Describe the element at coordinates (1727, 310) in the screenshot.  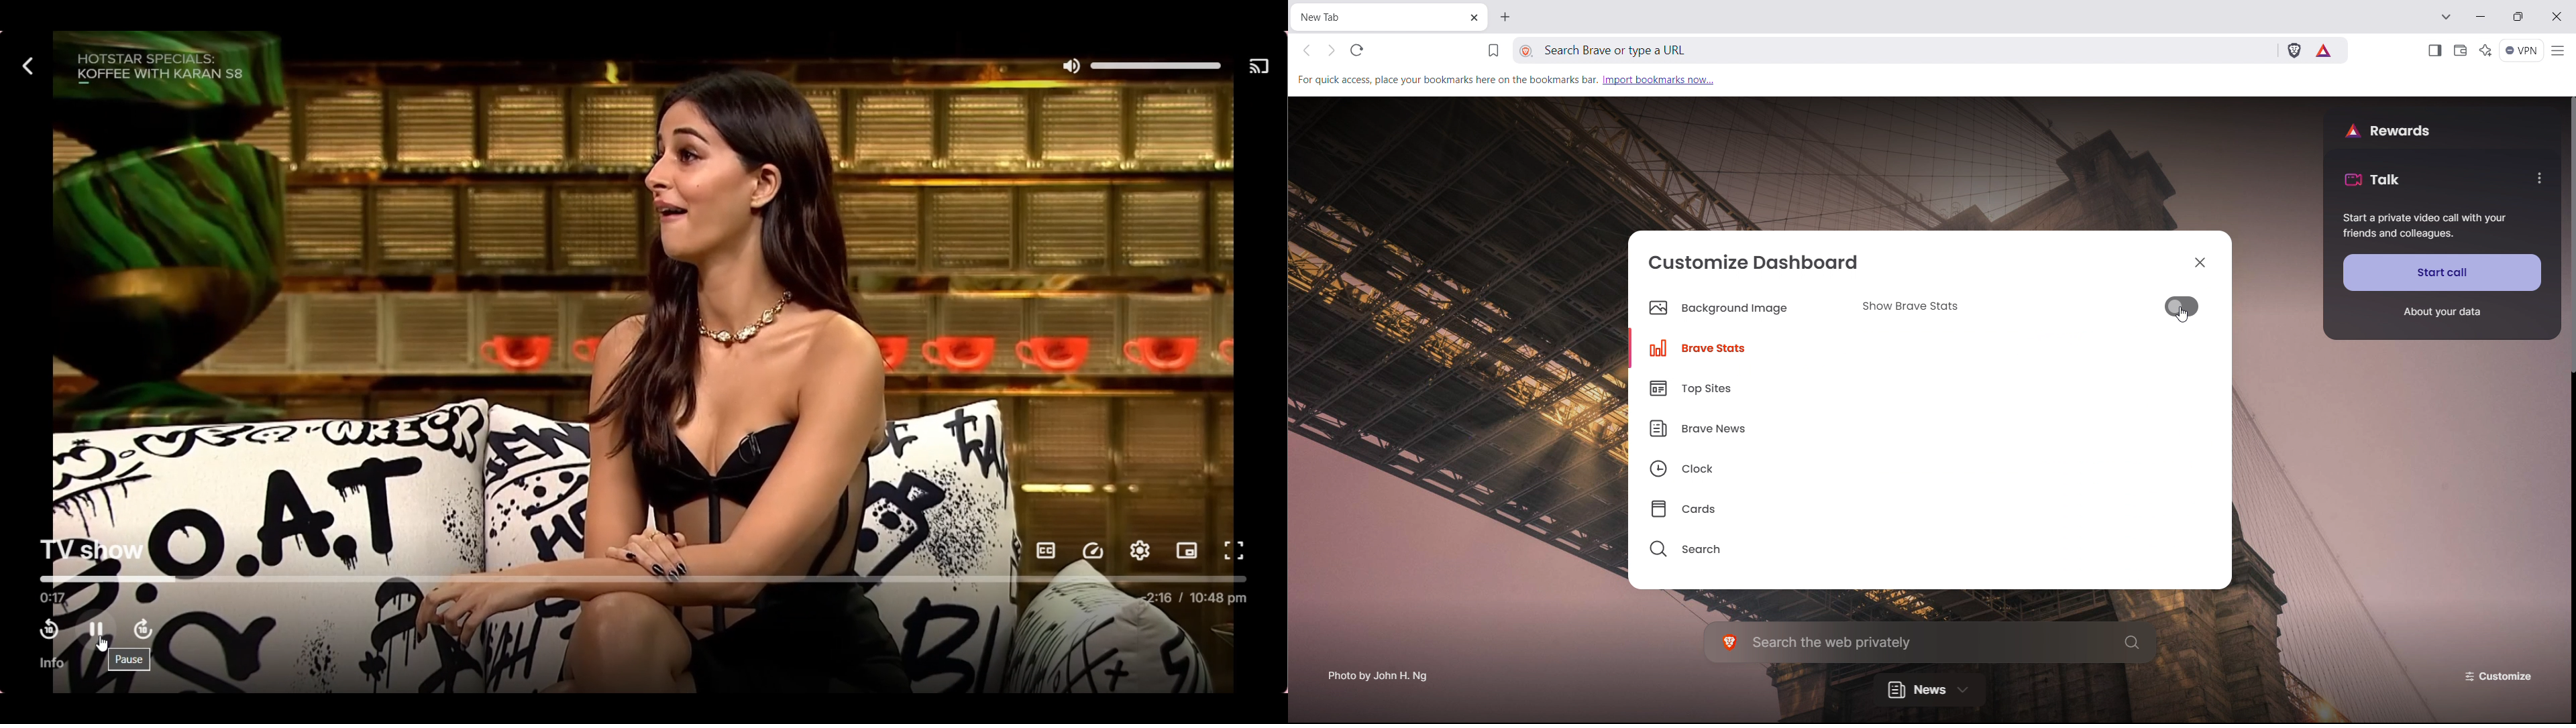
I see `Background Image` at that location.